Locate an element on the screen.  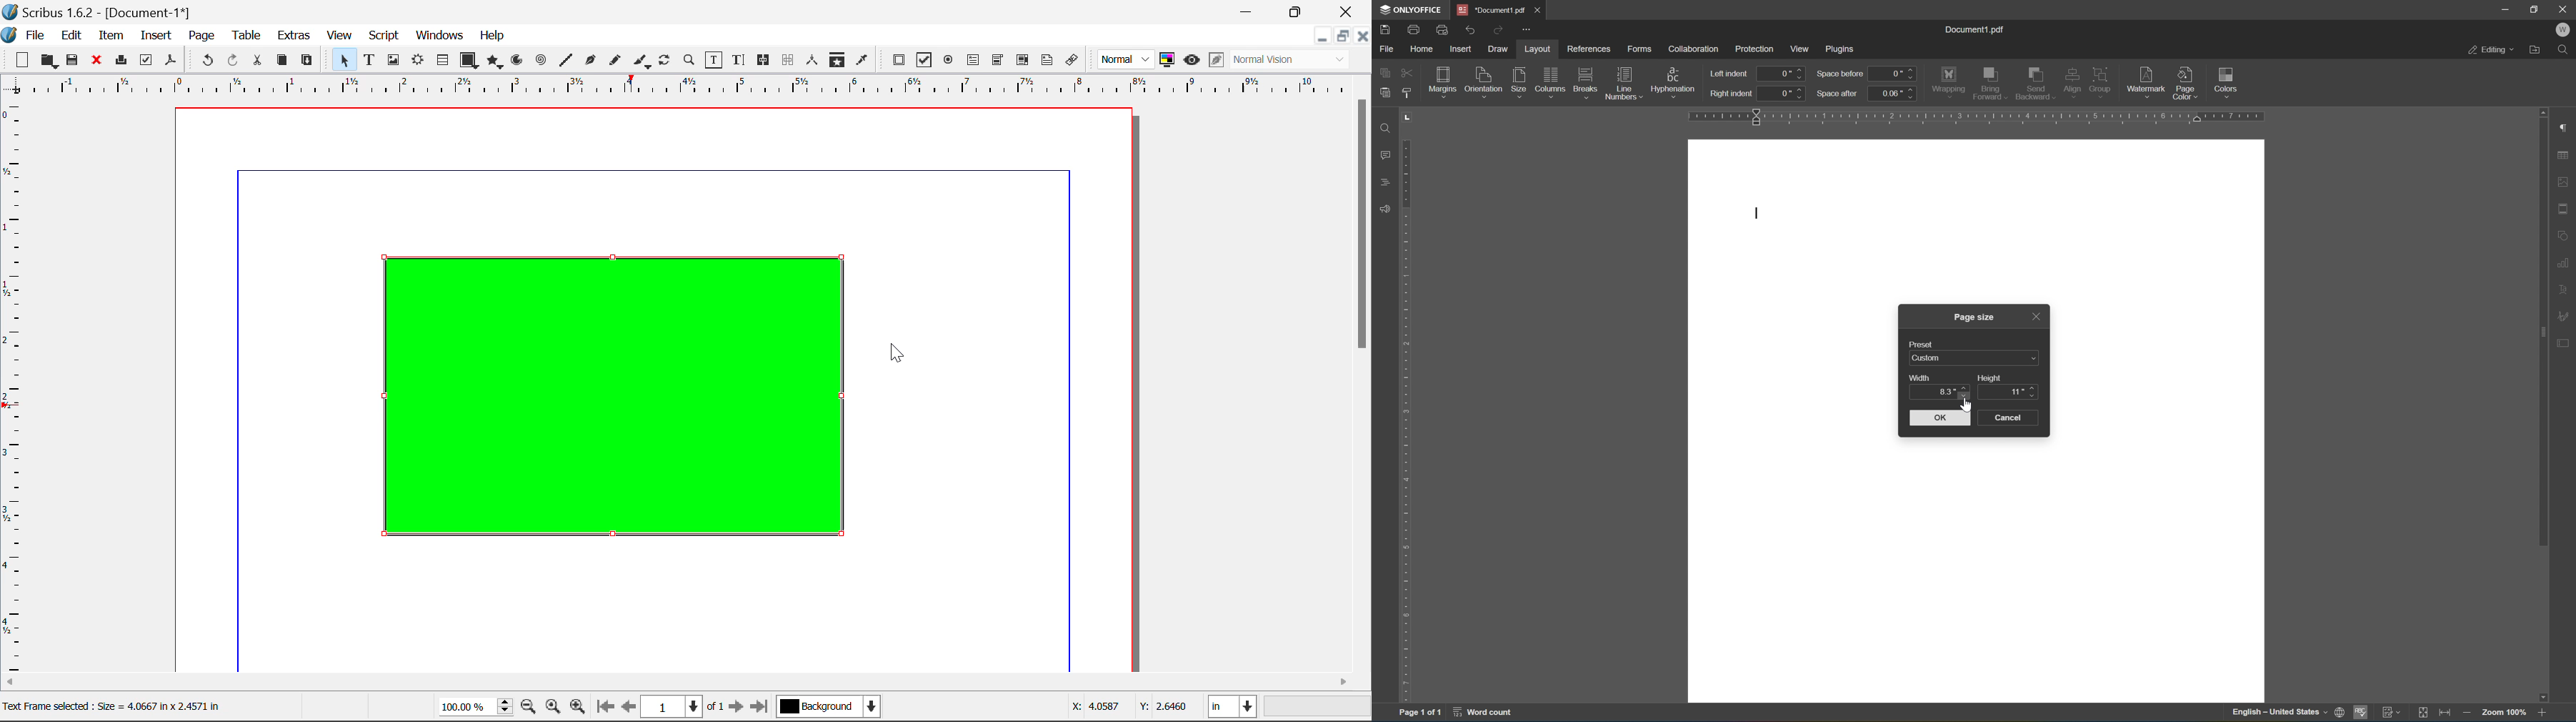
Tables is located at coordinates (442, 60).